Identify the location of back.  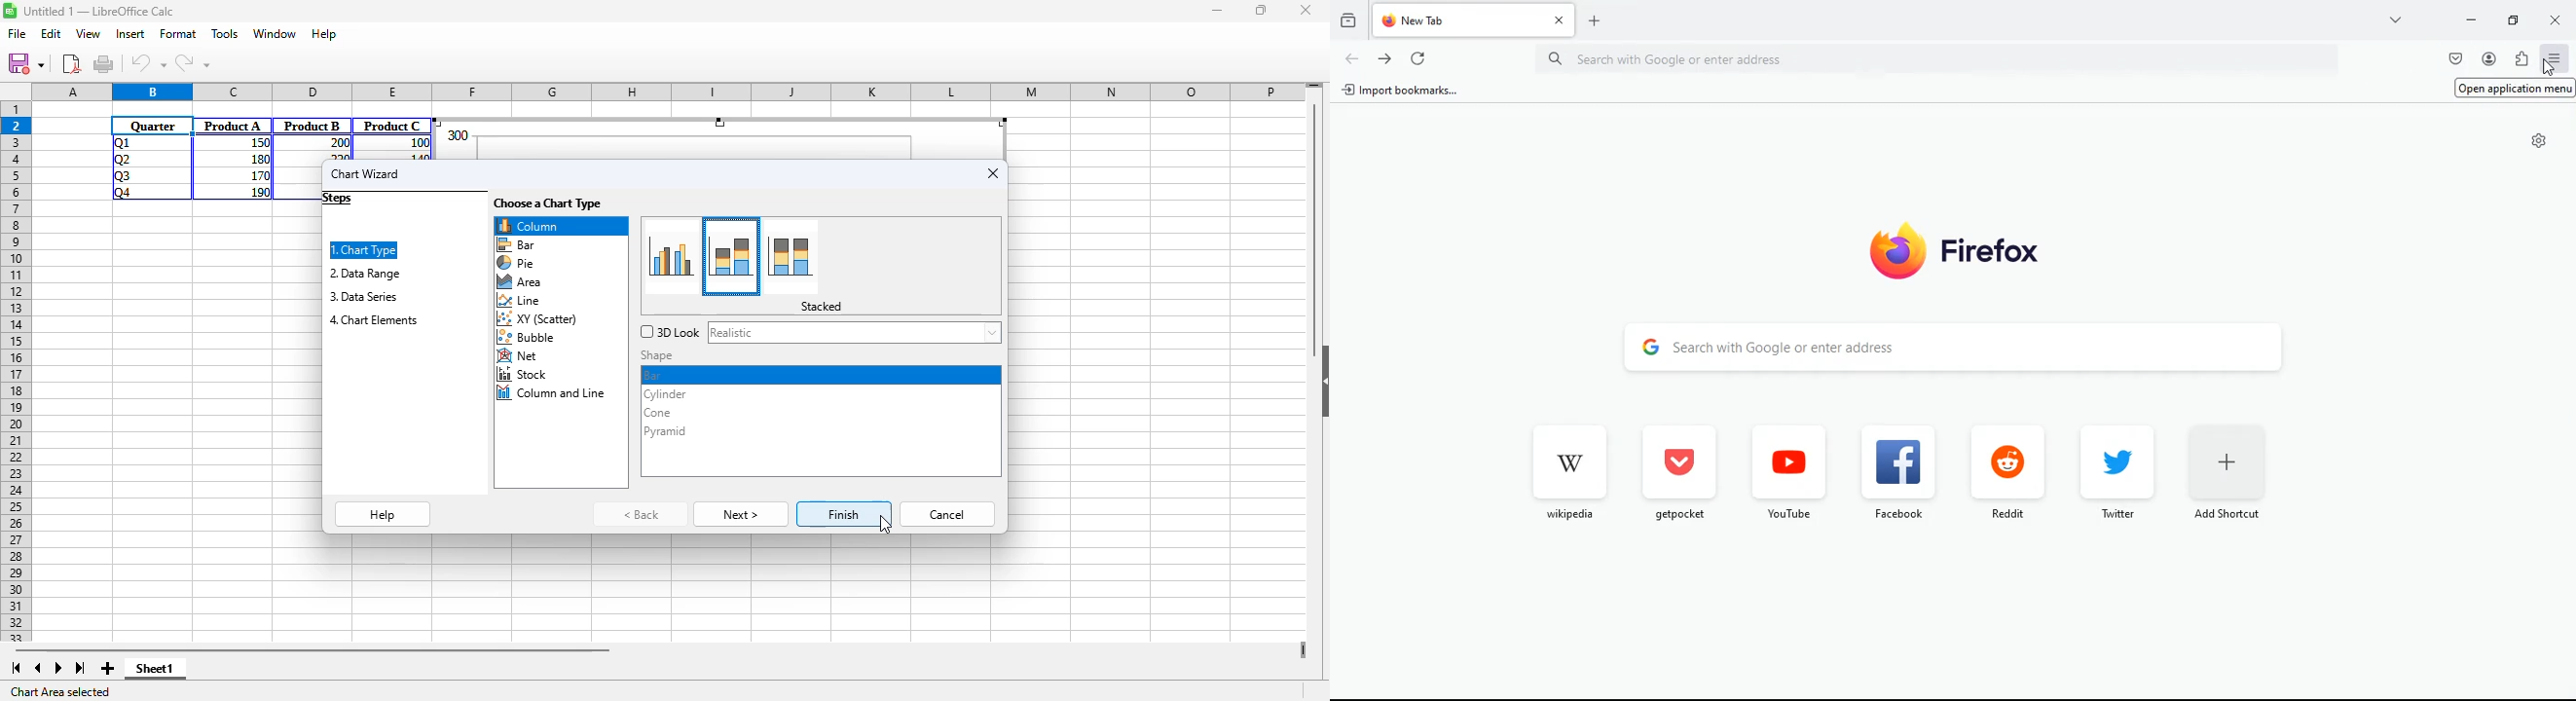
(643, 514).